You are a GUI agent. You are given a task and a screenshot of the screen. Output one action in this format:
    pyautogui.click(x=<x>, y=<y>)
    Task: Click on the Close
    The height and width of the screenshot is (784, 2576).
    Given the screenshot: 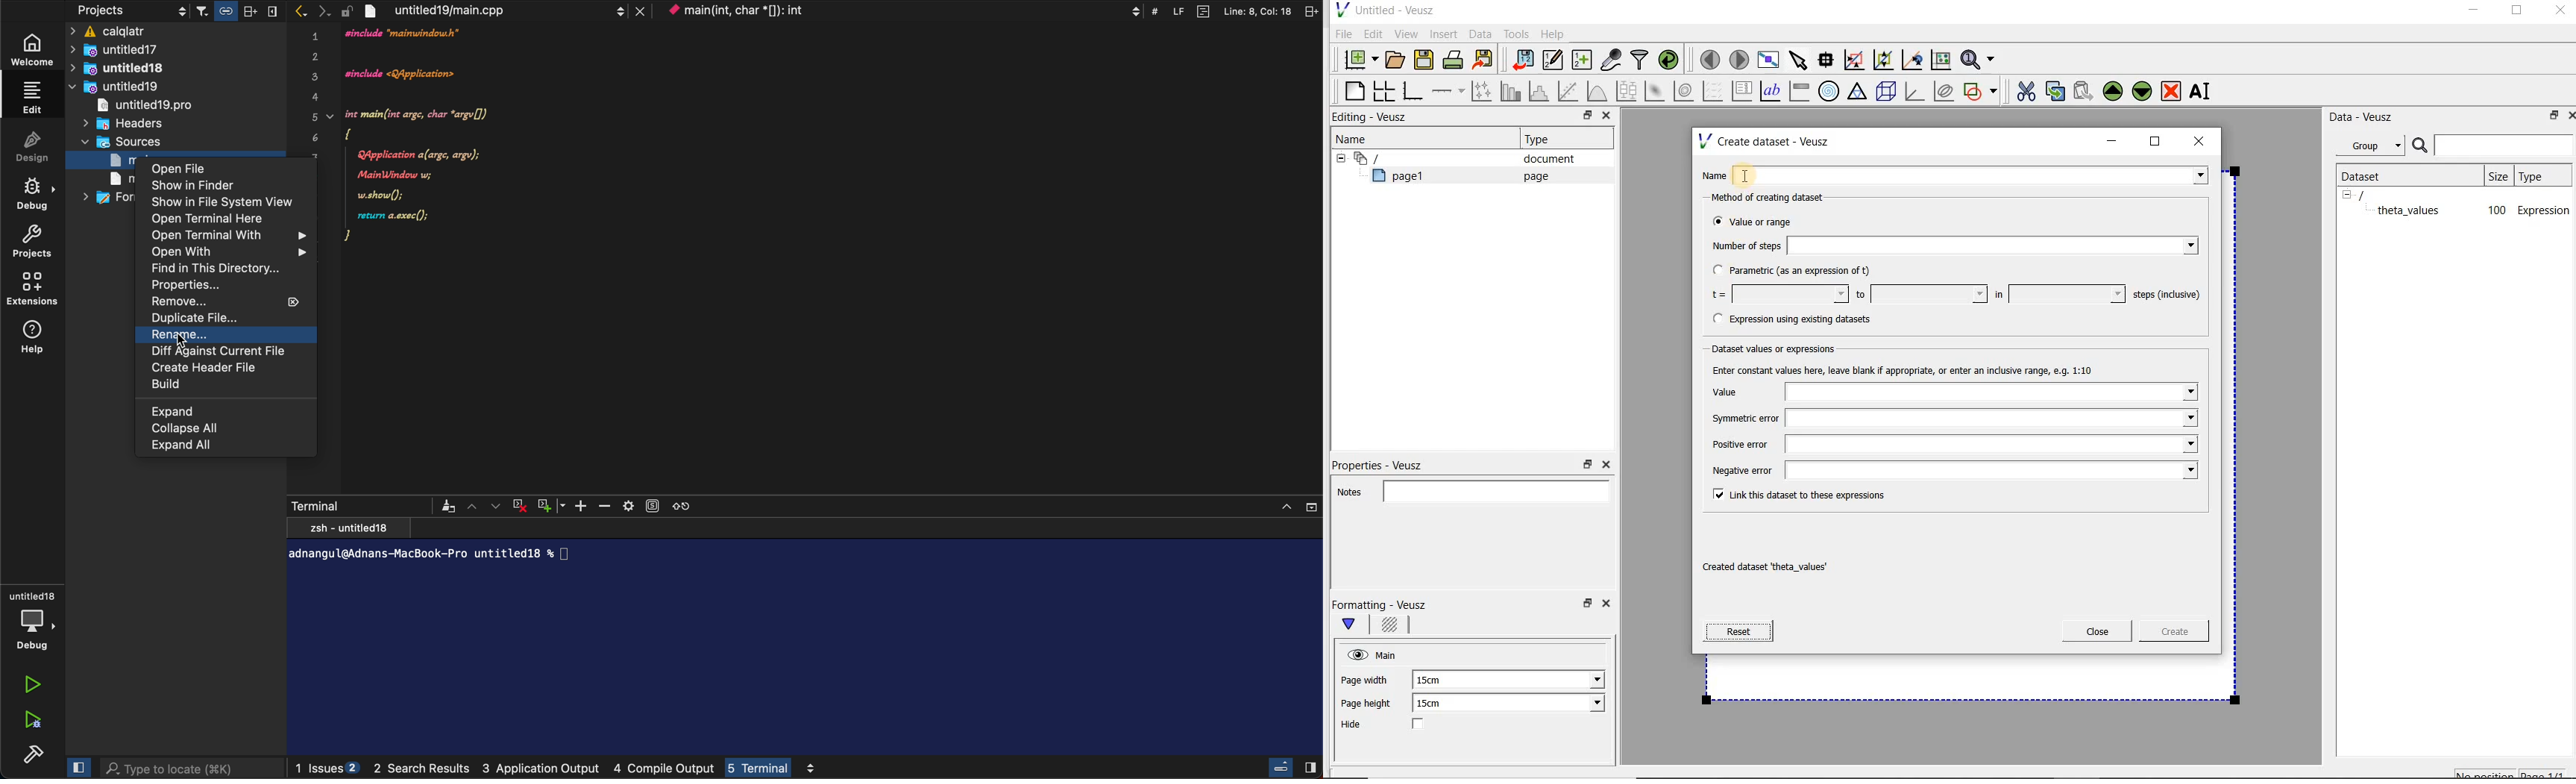 What is the action you would take?
    pyautogui.click(x=1605, y=465)
    